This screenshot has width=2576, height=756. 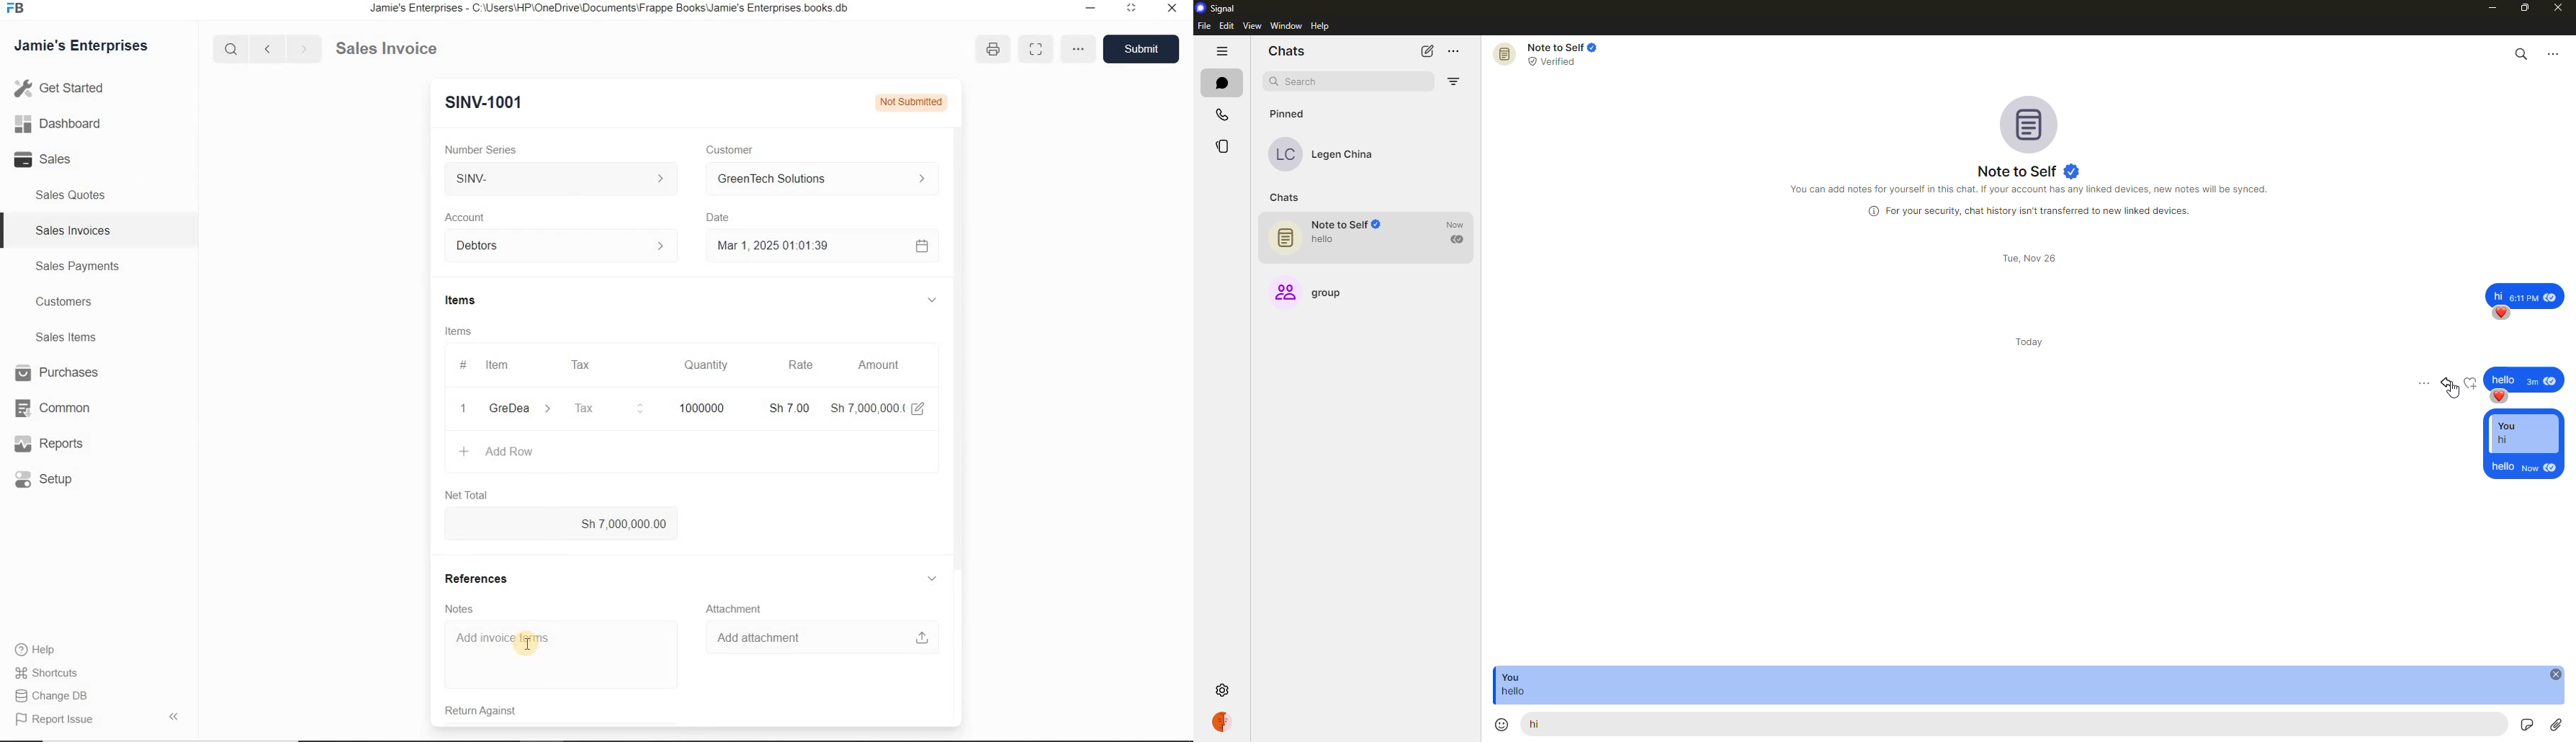 I want to click on previous page, so click(x=266, y=49).